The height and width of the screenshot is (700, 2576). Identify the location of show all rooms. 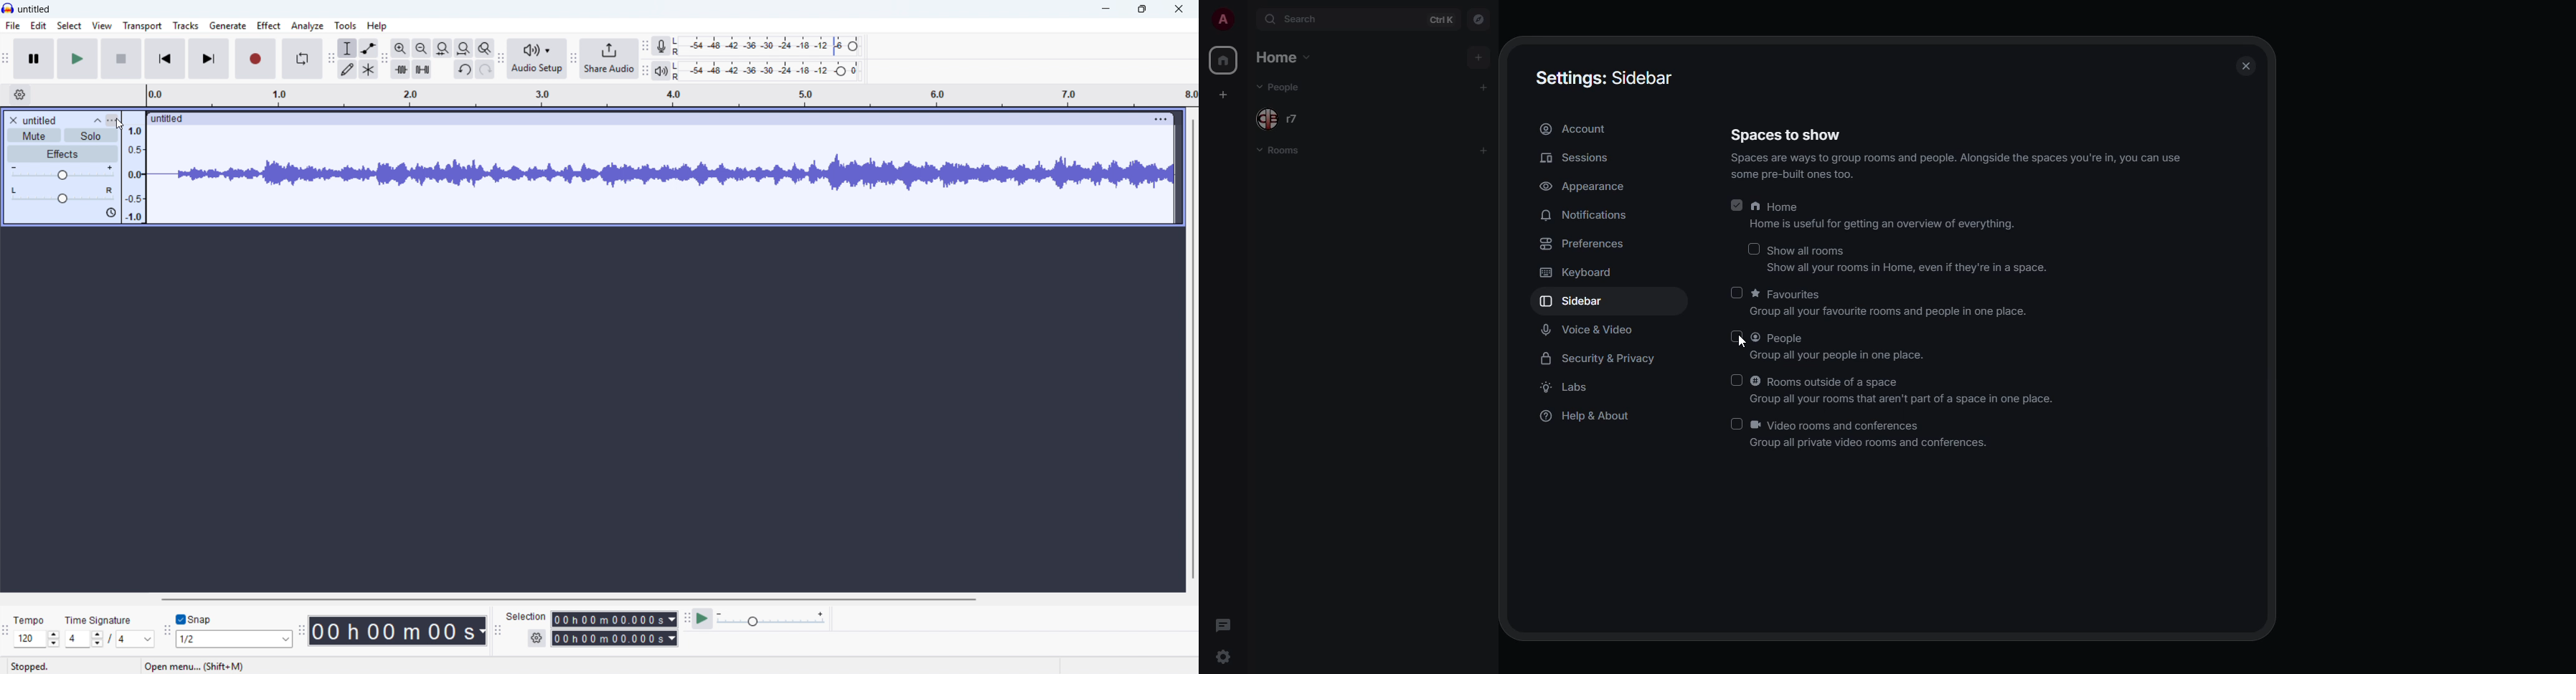
(1917, 257).